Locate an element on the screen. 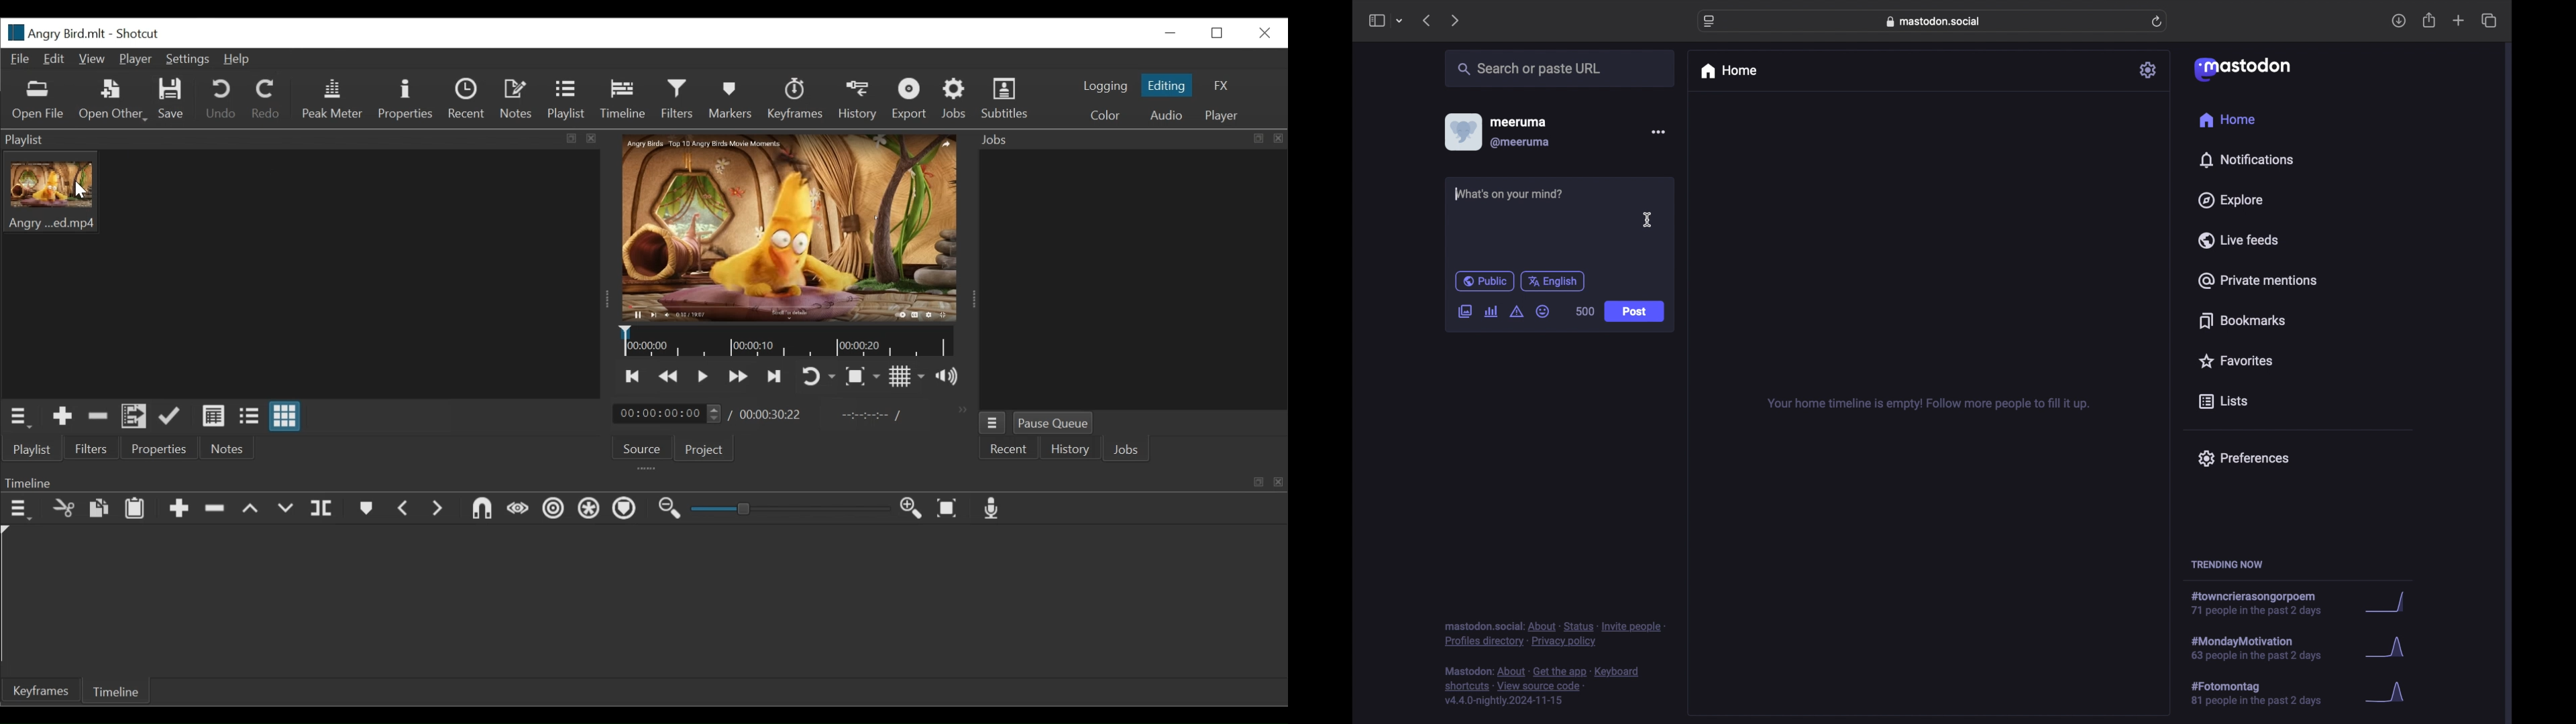  Markers is located at coordinates (728, 99).